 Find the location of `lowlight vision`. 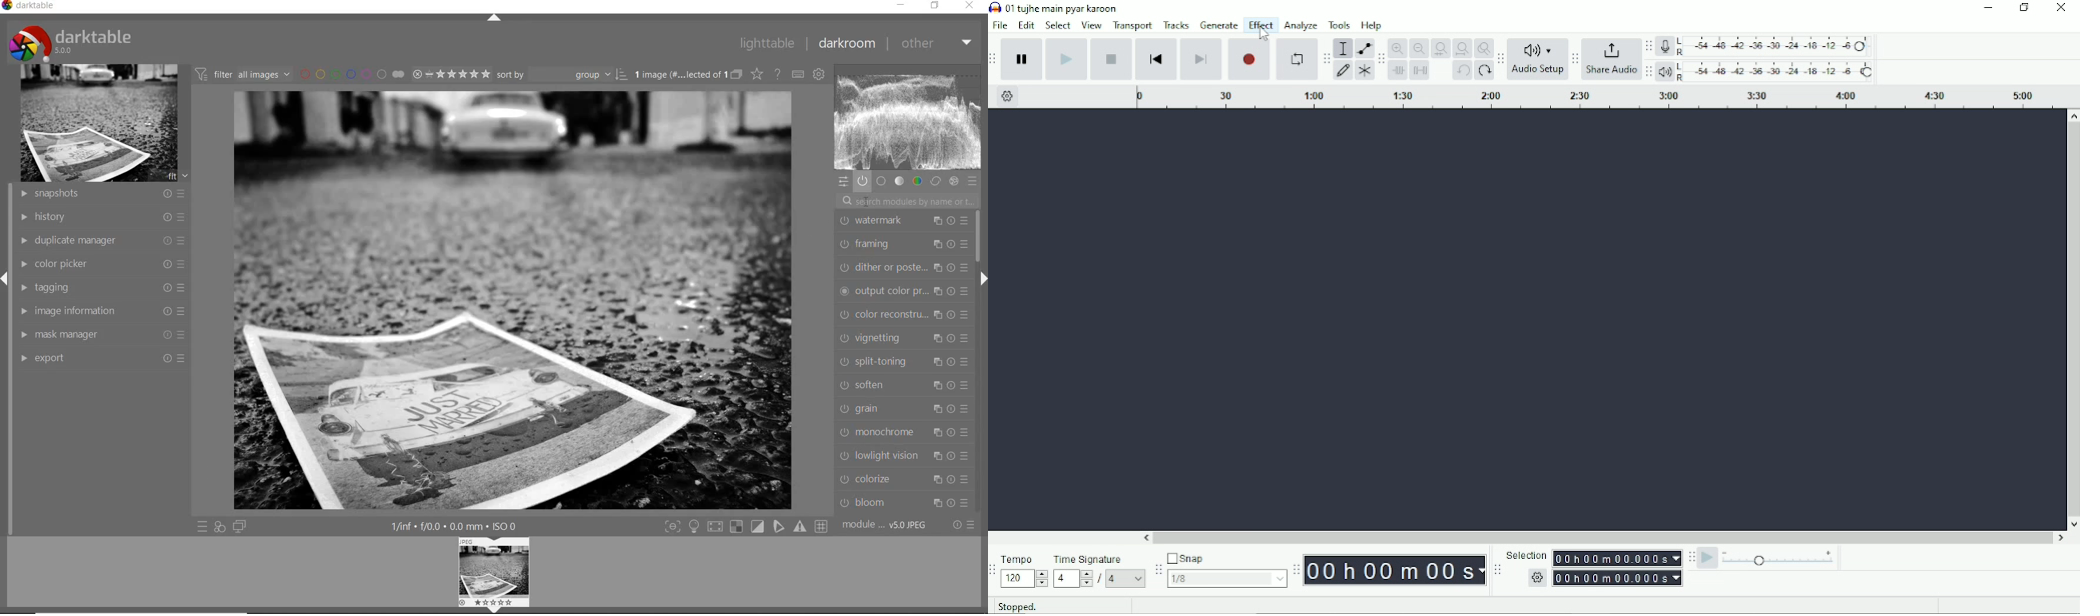

lowlight vision is located at coordinates (903, 456).